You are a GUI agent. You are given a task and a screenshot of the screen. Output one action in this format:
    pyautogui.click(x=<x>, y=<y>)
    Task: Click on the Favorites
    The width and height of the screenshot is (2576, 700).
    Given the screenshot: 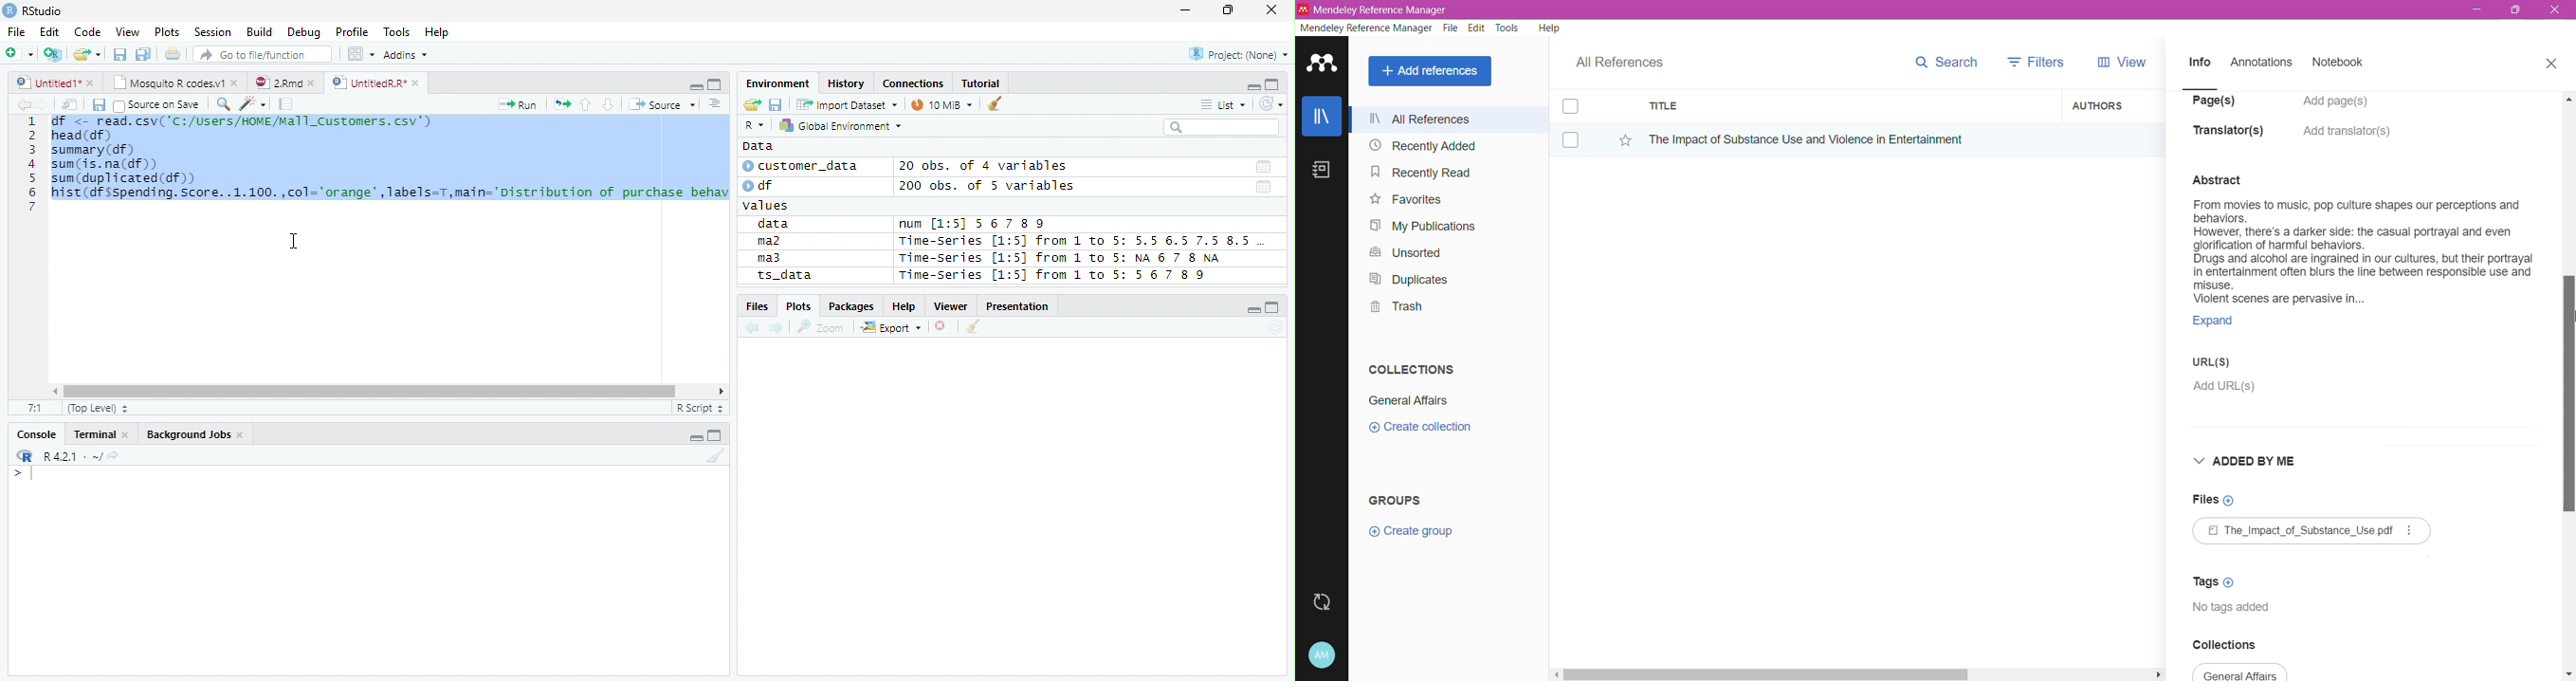 What is the action you would take?
    pyautogui.click(x=1405, y=200)
    